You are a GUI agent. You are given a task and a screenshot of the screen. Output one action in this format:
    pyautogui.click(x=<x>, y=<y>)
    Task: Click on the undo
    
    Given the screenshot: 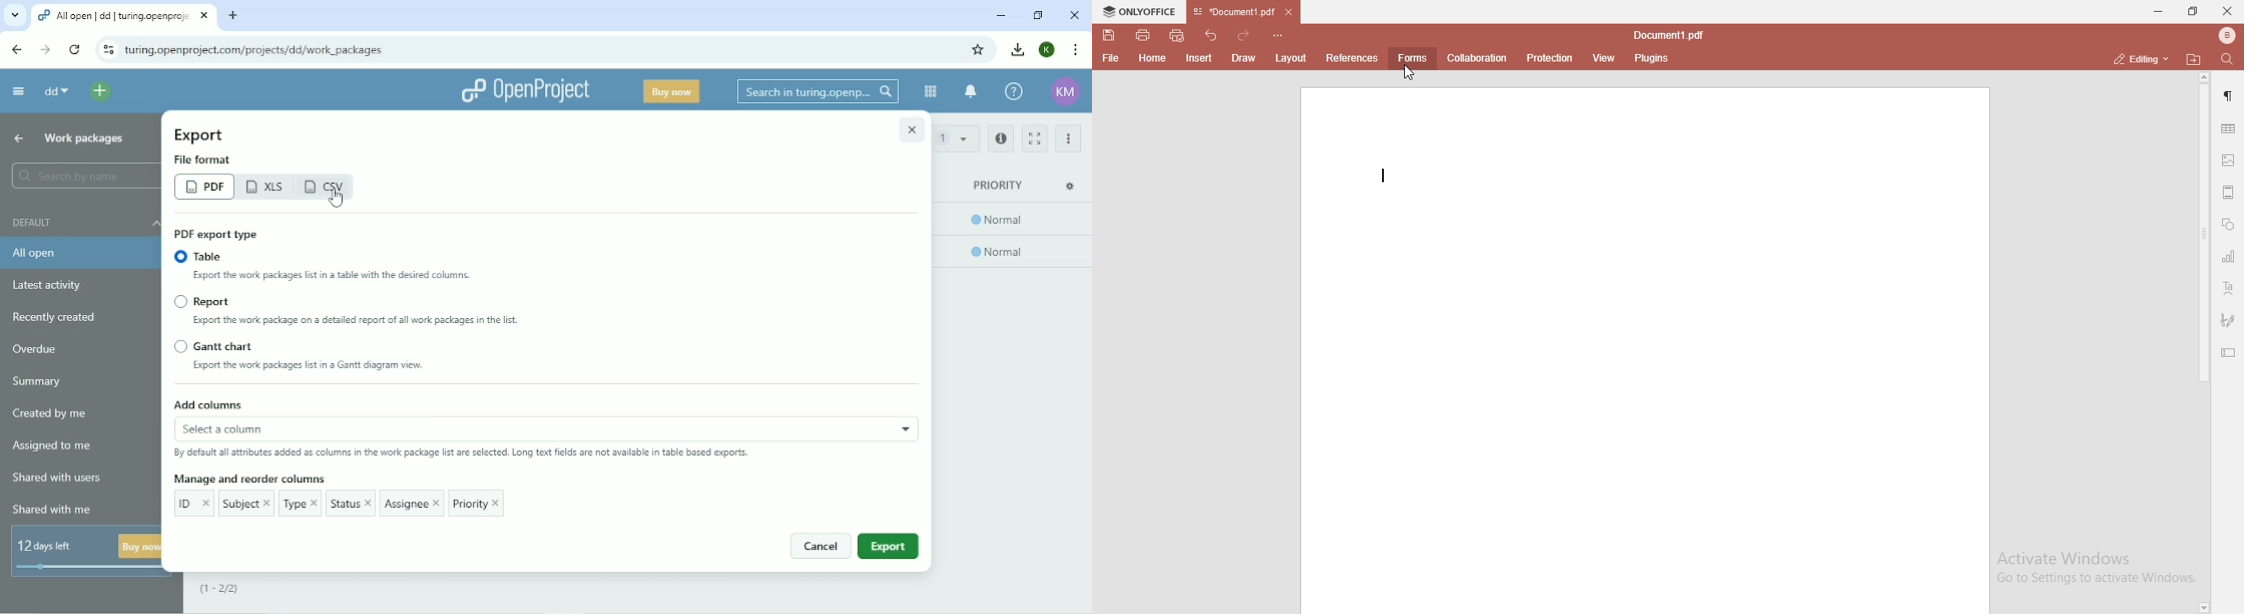 What is the action you would take?
    pyautogui.click(x=1213, y=34)
    